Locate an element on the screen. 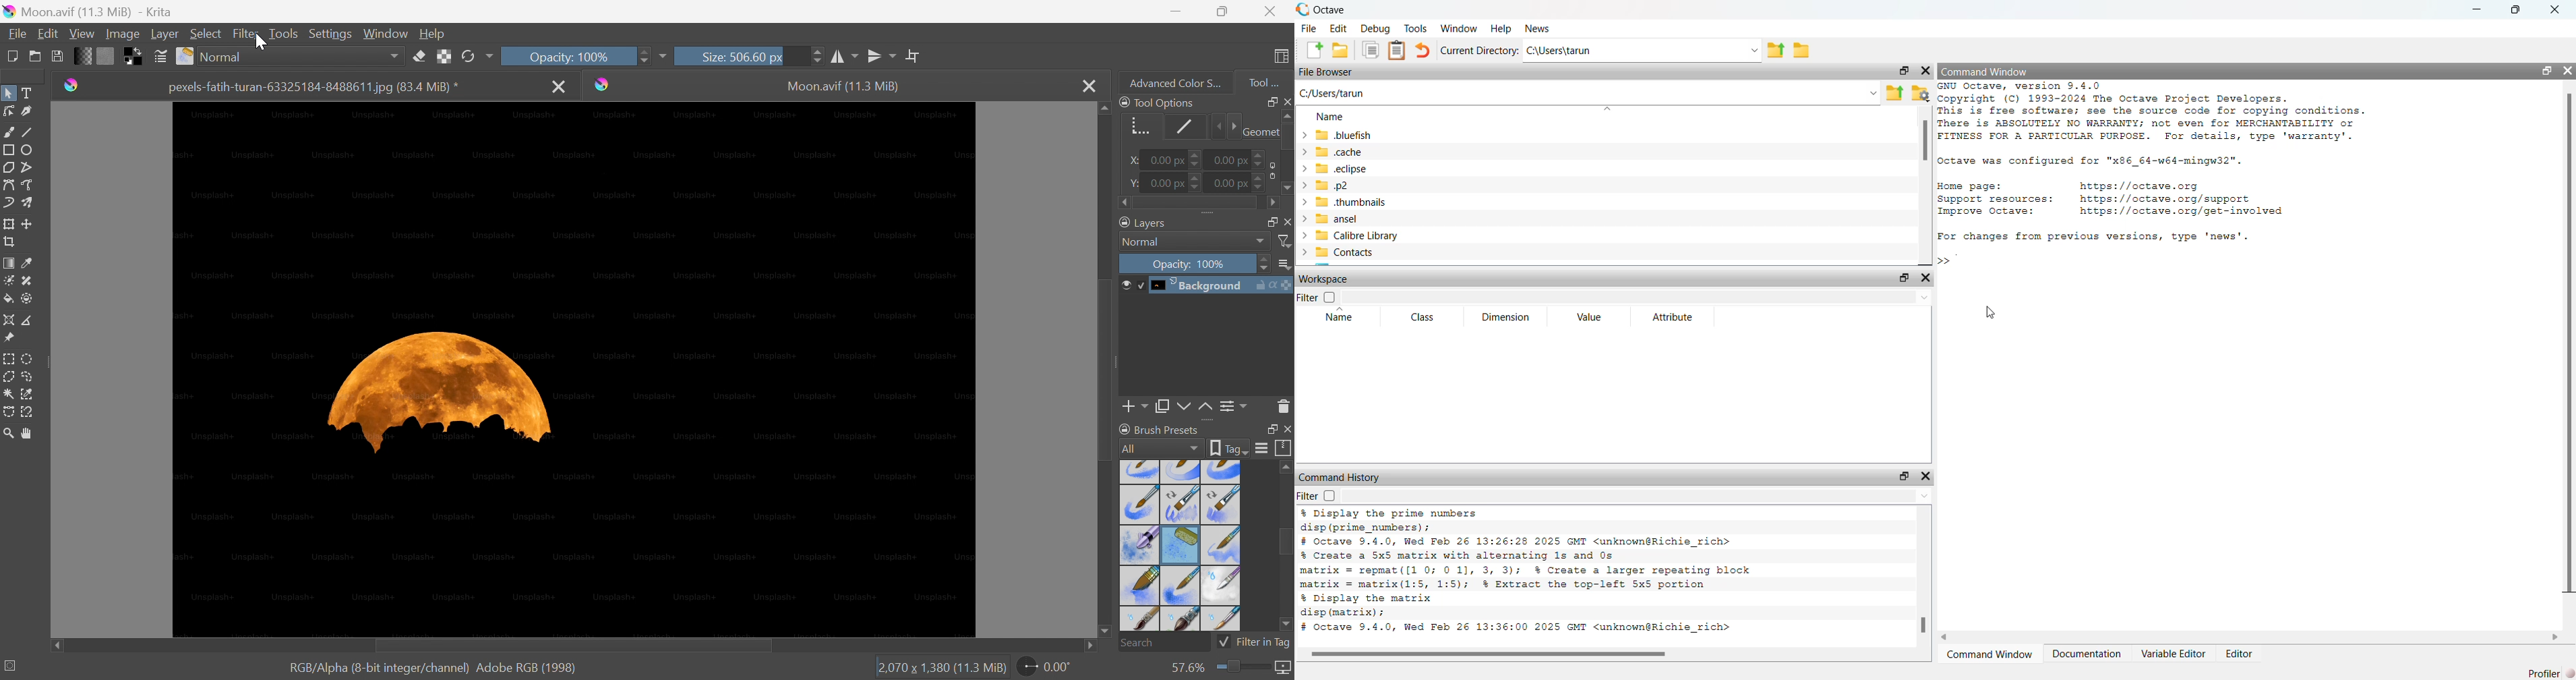 Image resolution: width=2576 pixels, height=700 pixels. scrollbar is located at coordinates (1925, 144).